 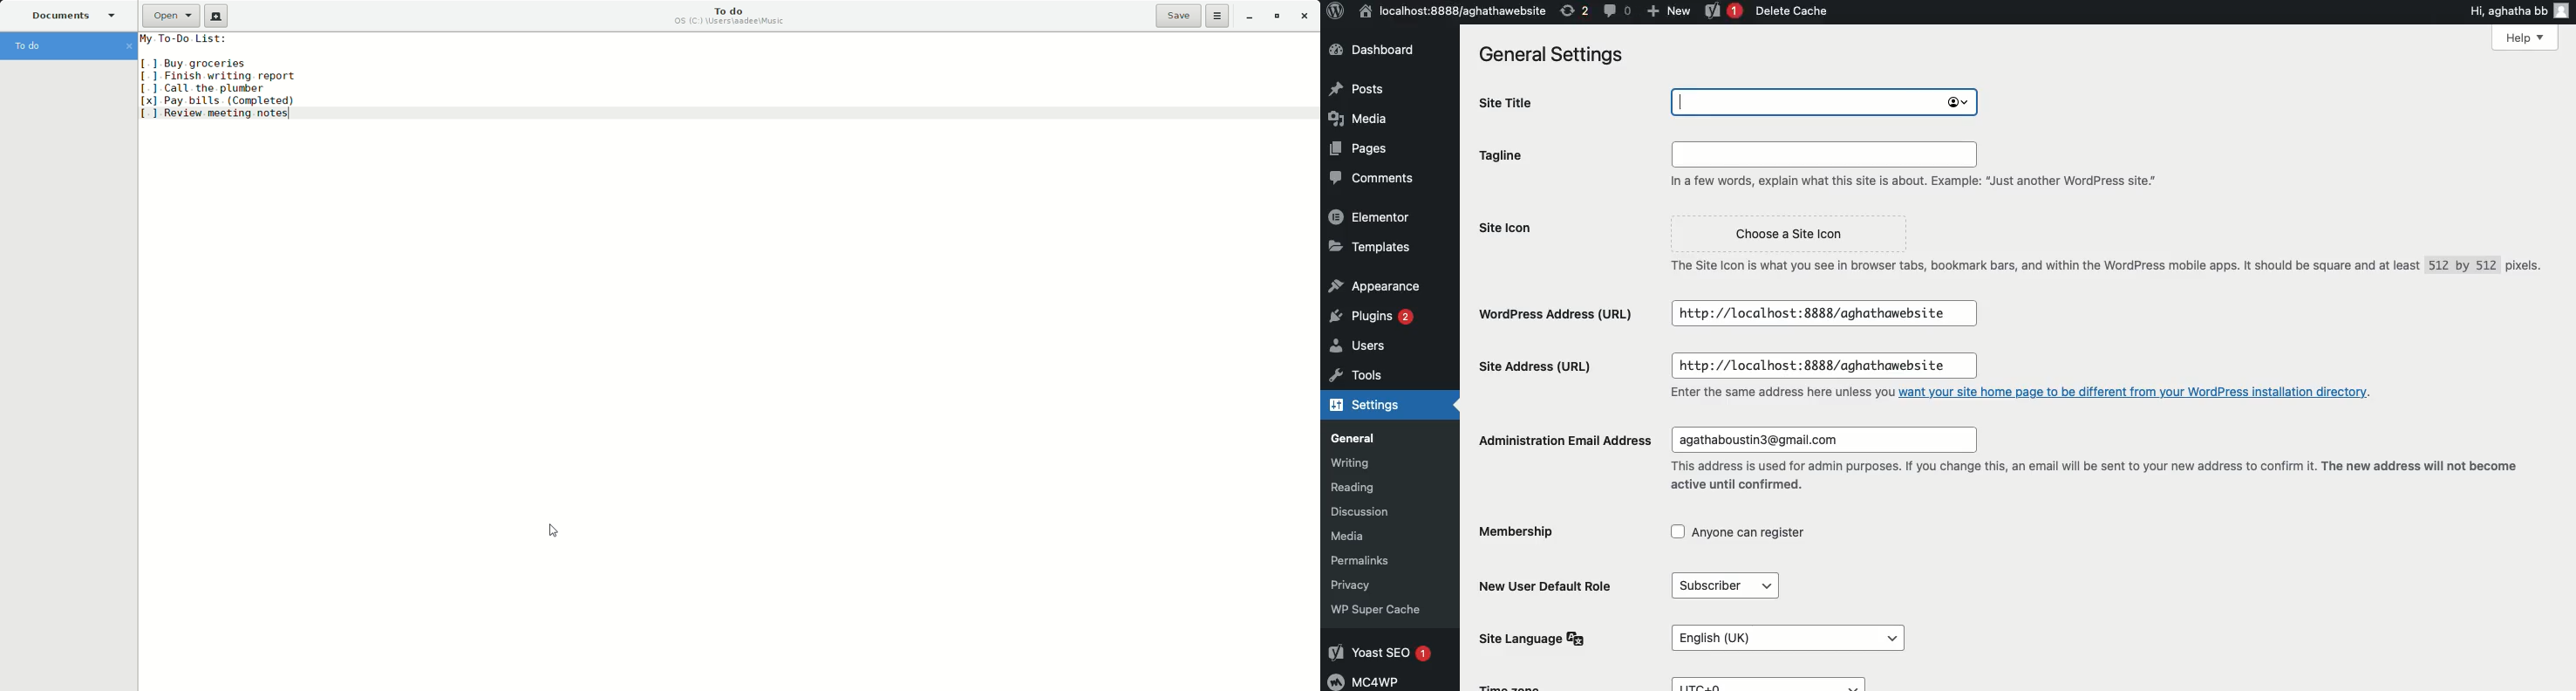 I want to click on Yoast, so click(x=1725, y=10).